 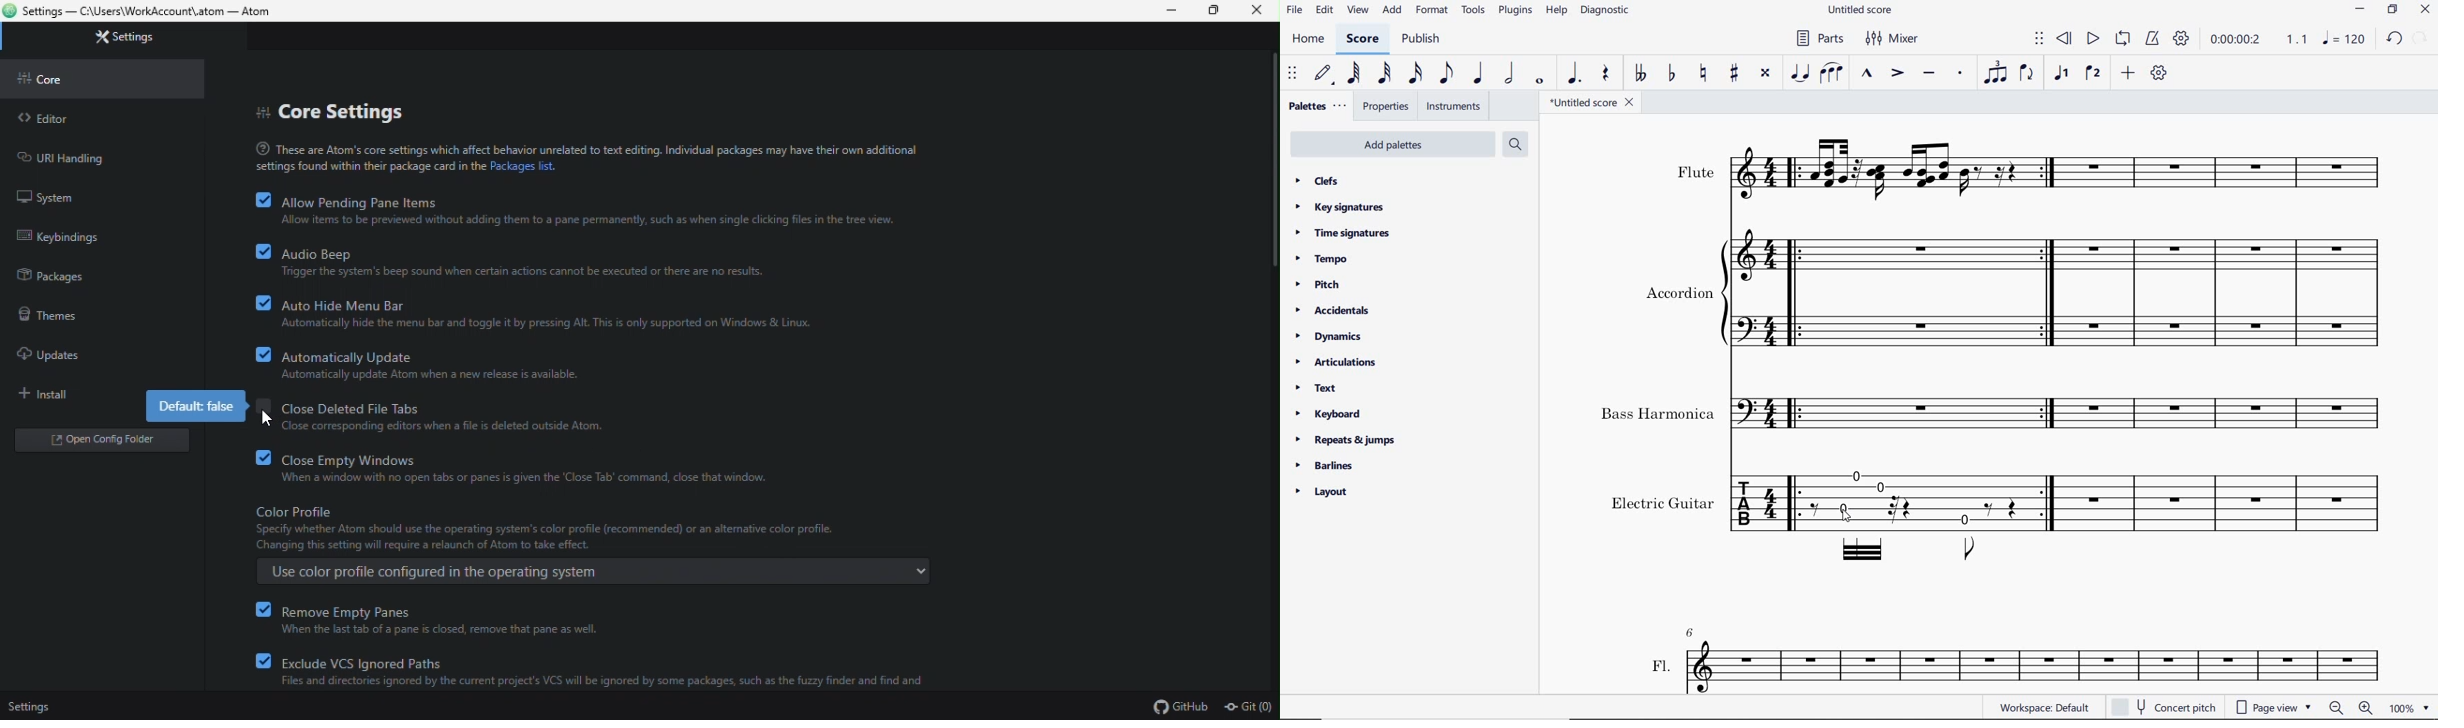 What do you see at coordinates (531, 470) in the screenshot?
I see `close empty windows` at bounding box center [531, 470].